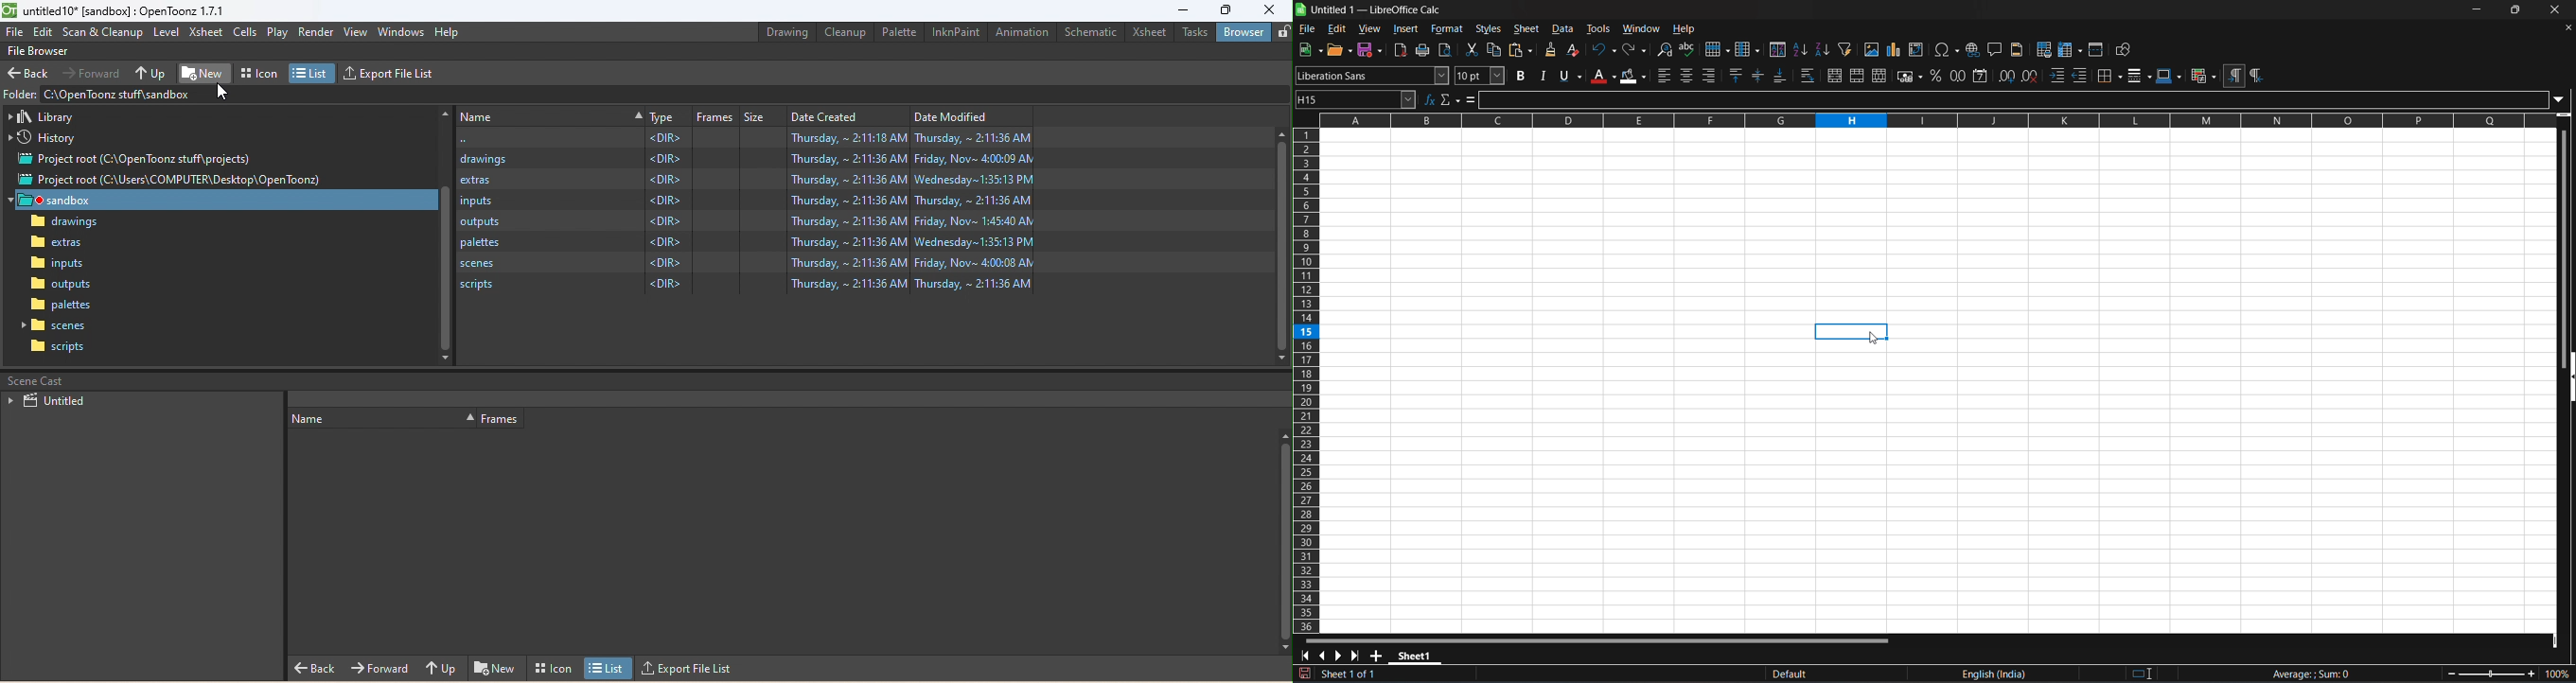  Describe the element at coordinates (2031, 76) in the screenshot. I see `remove decimal place` at that location.